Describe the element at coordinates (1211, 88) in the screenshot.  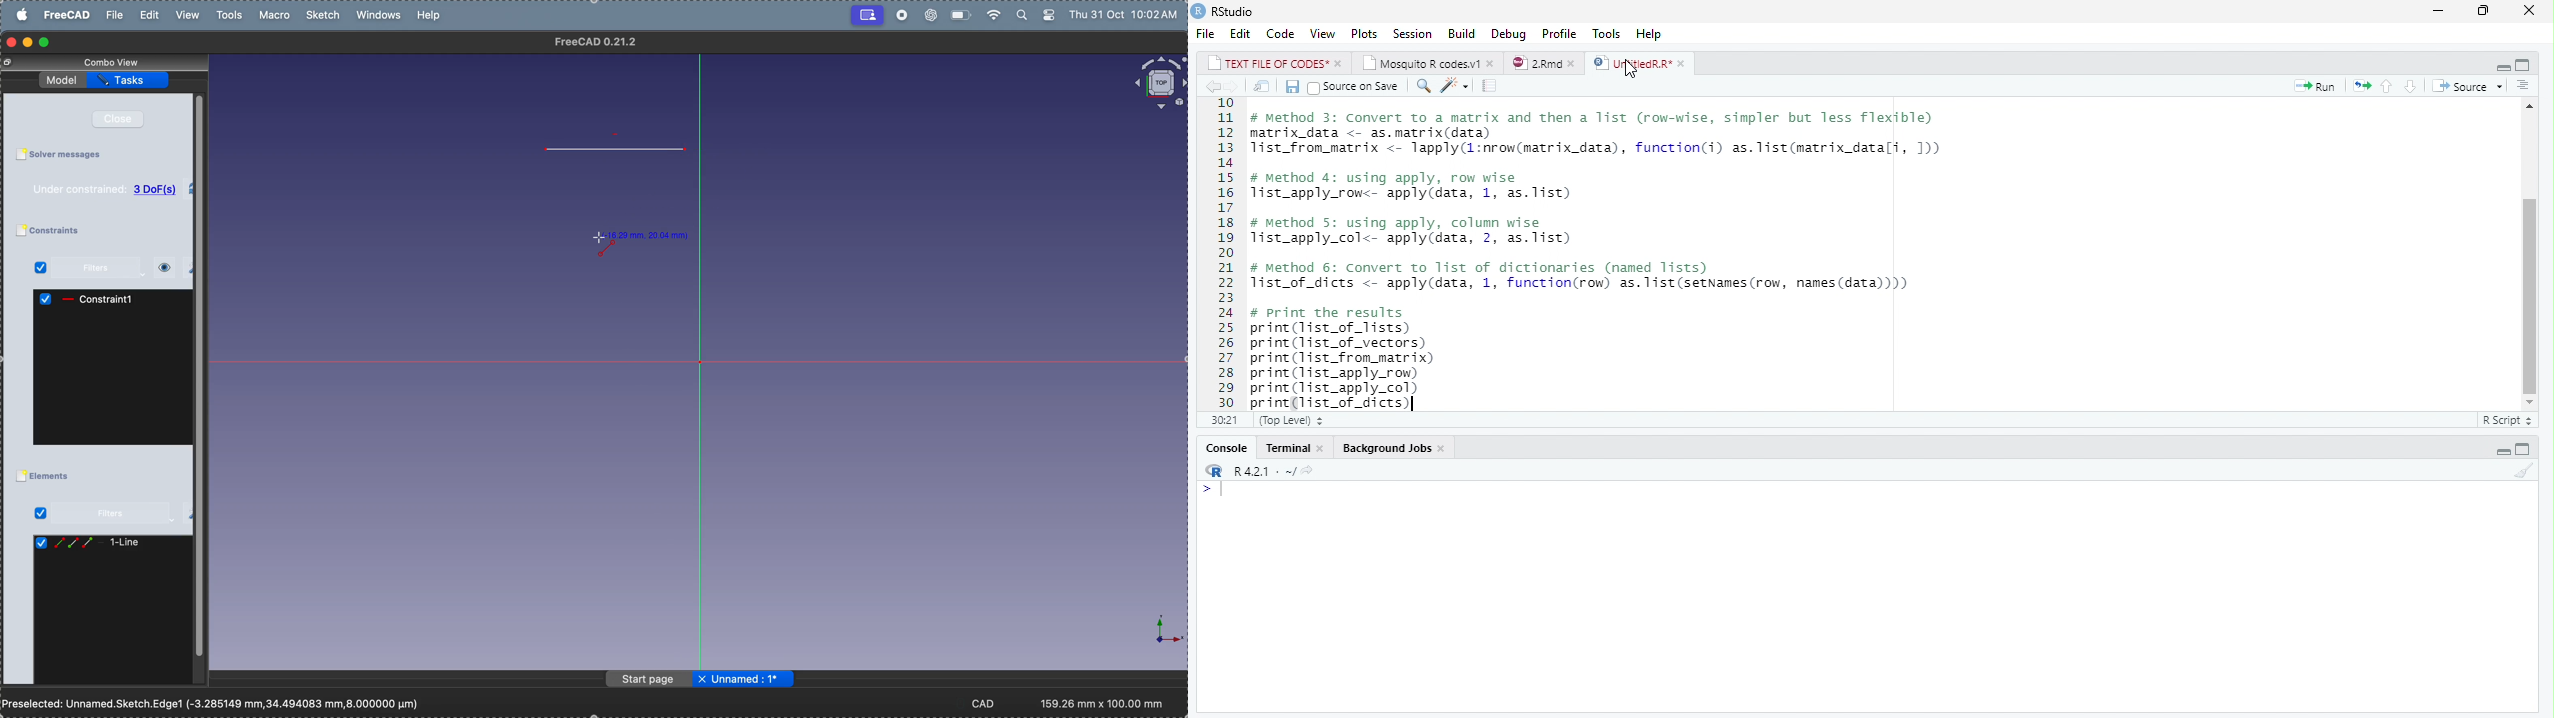
I see `Go to previous location` at that location.